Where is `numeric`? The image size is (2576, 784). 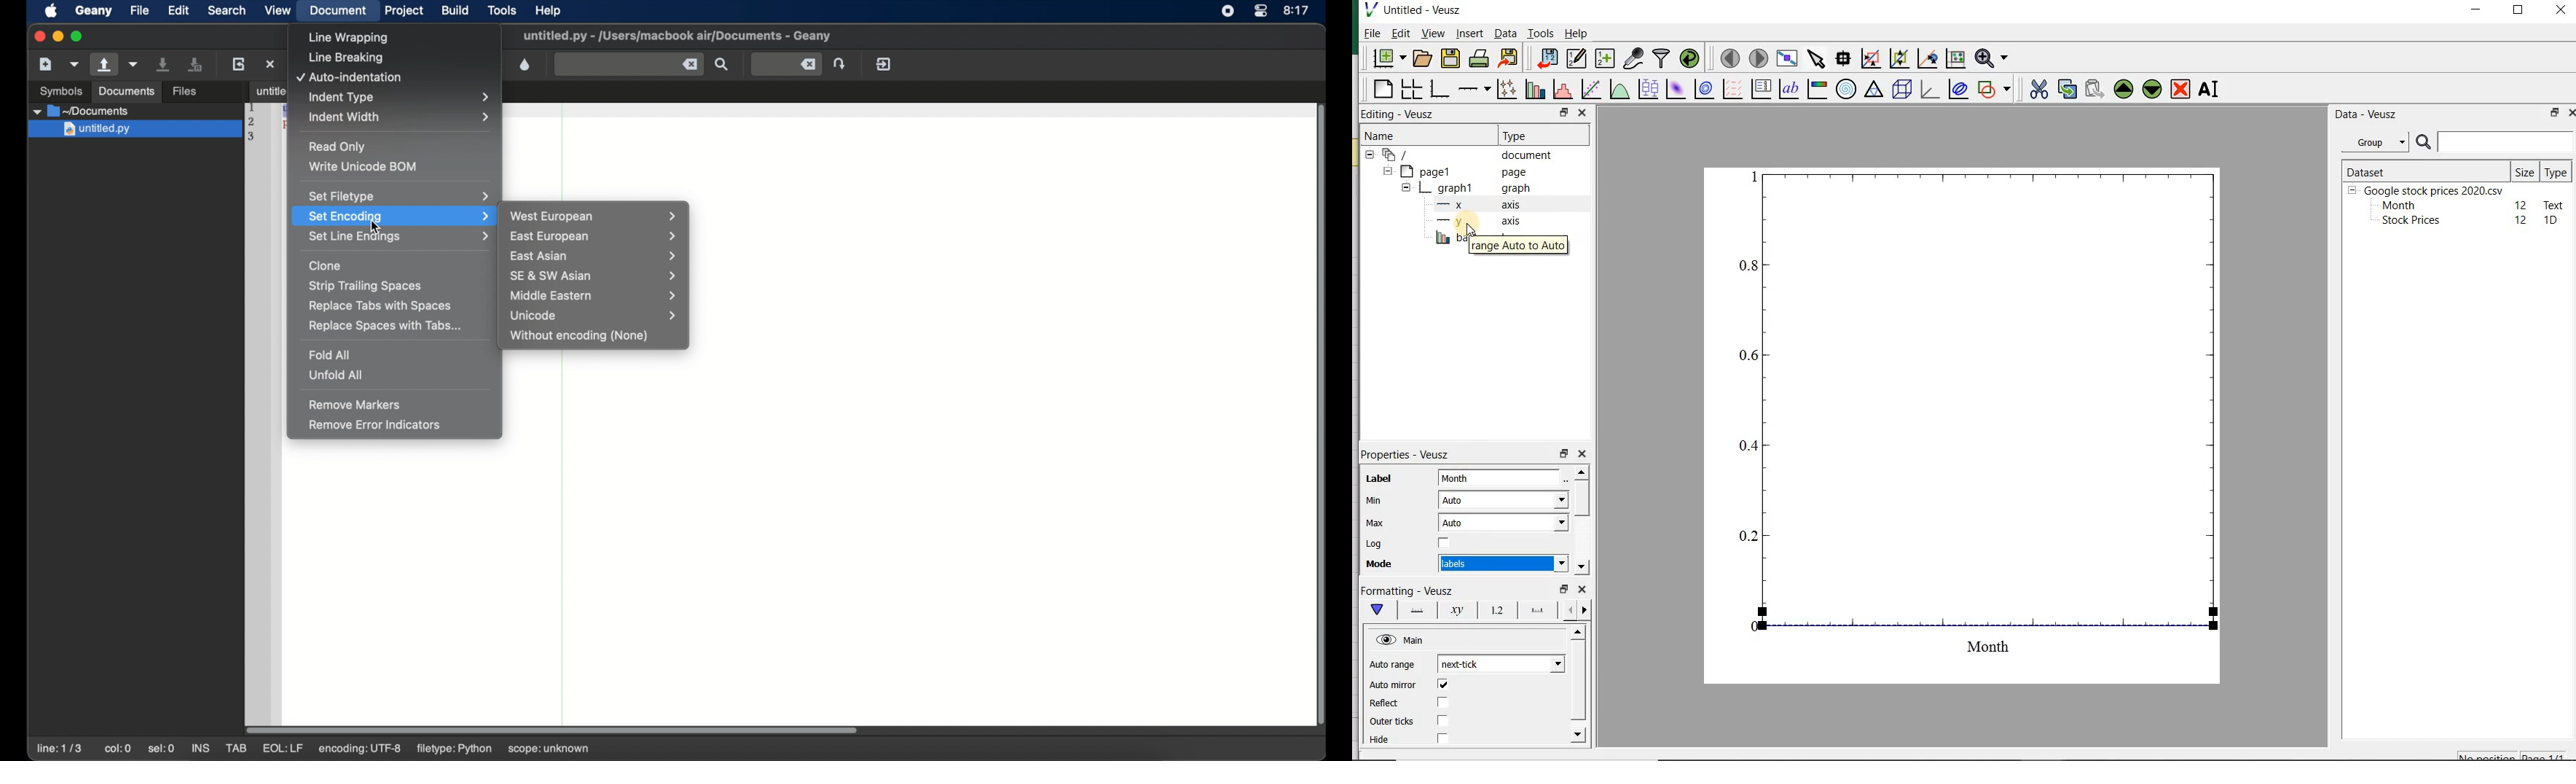 numeric is located at coordinates (1501, 563).